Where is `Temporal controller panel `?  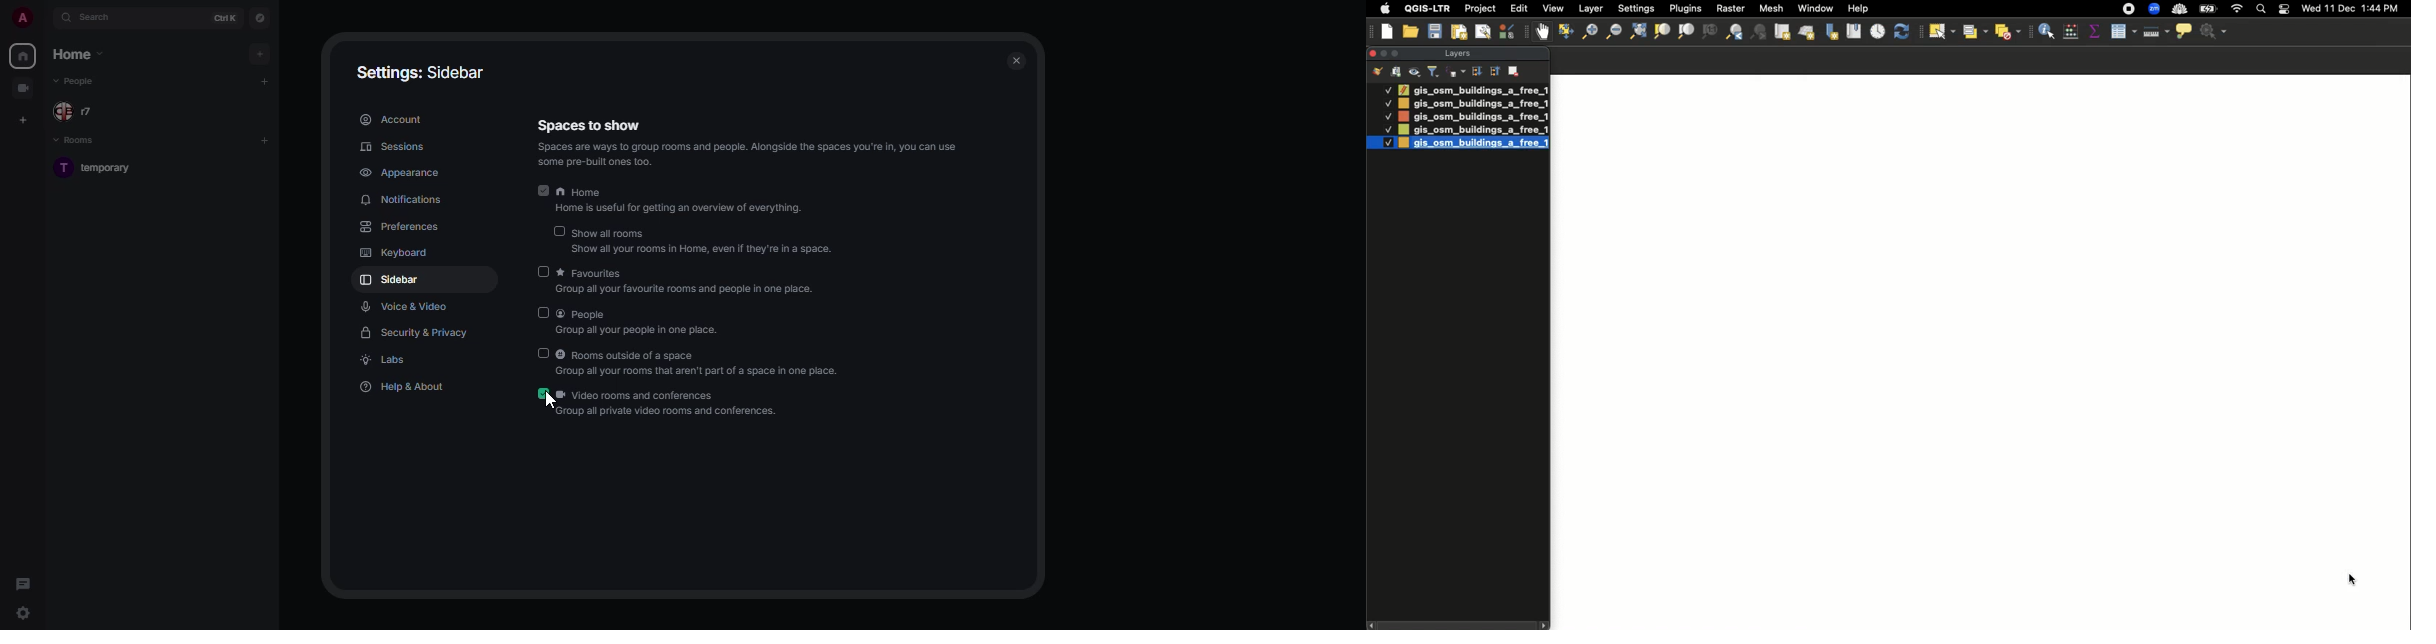
Temporal controller panel  is located at coordinates (1878, 33).